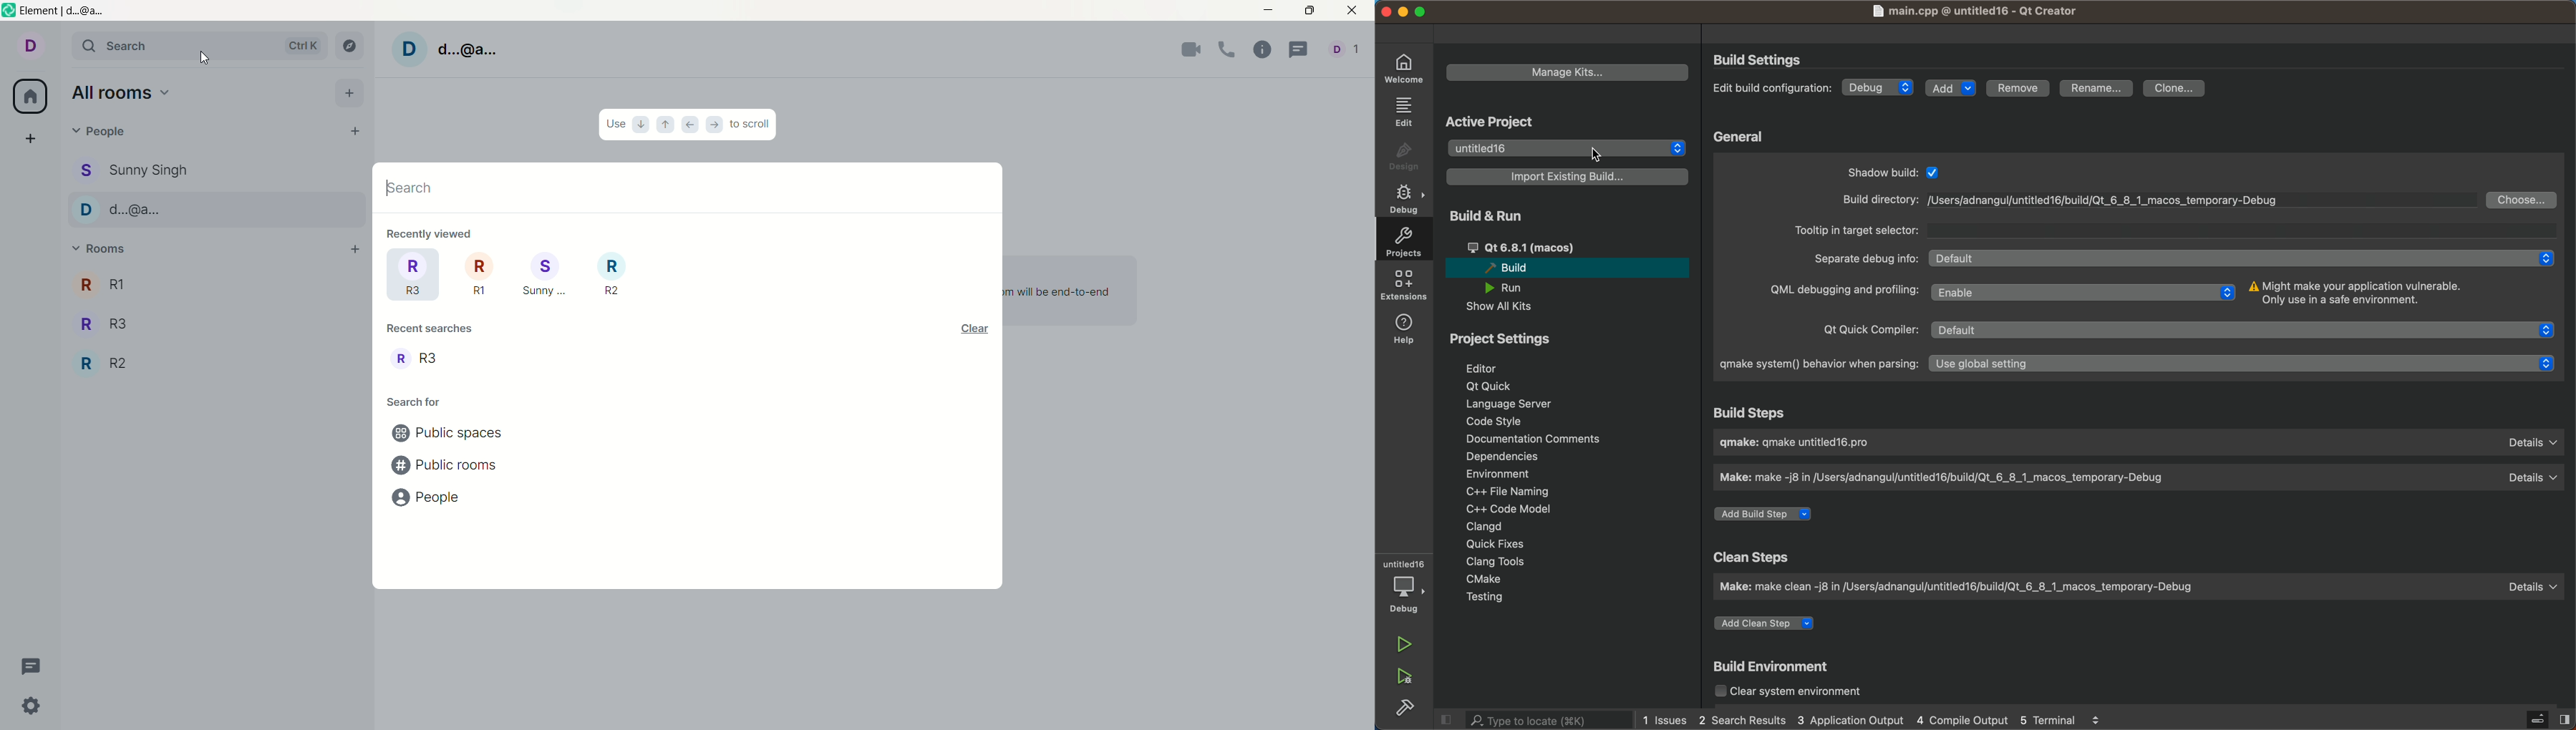 This screenshot has height=756, width=2576. What do you see at coordinates (1262, 51) in the screenshot?
I see `room info` at bounding box center [1262, 51].